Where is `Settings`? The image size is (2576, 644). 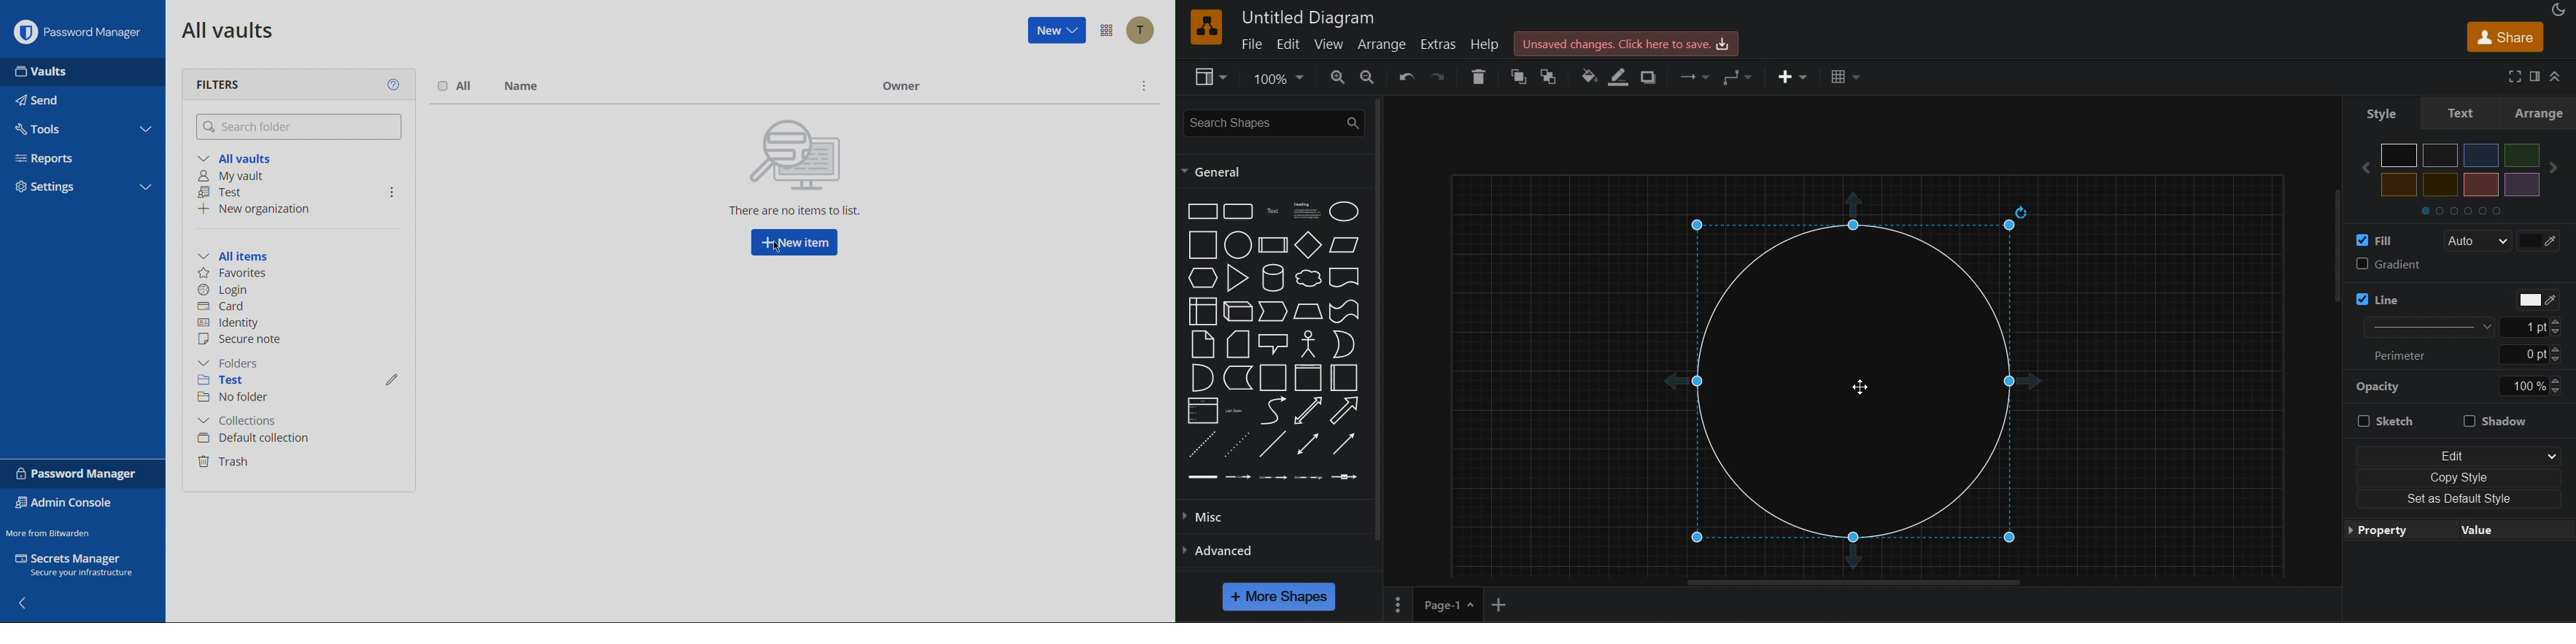 Settings is located at coordinates (79, 186).